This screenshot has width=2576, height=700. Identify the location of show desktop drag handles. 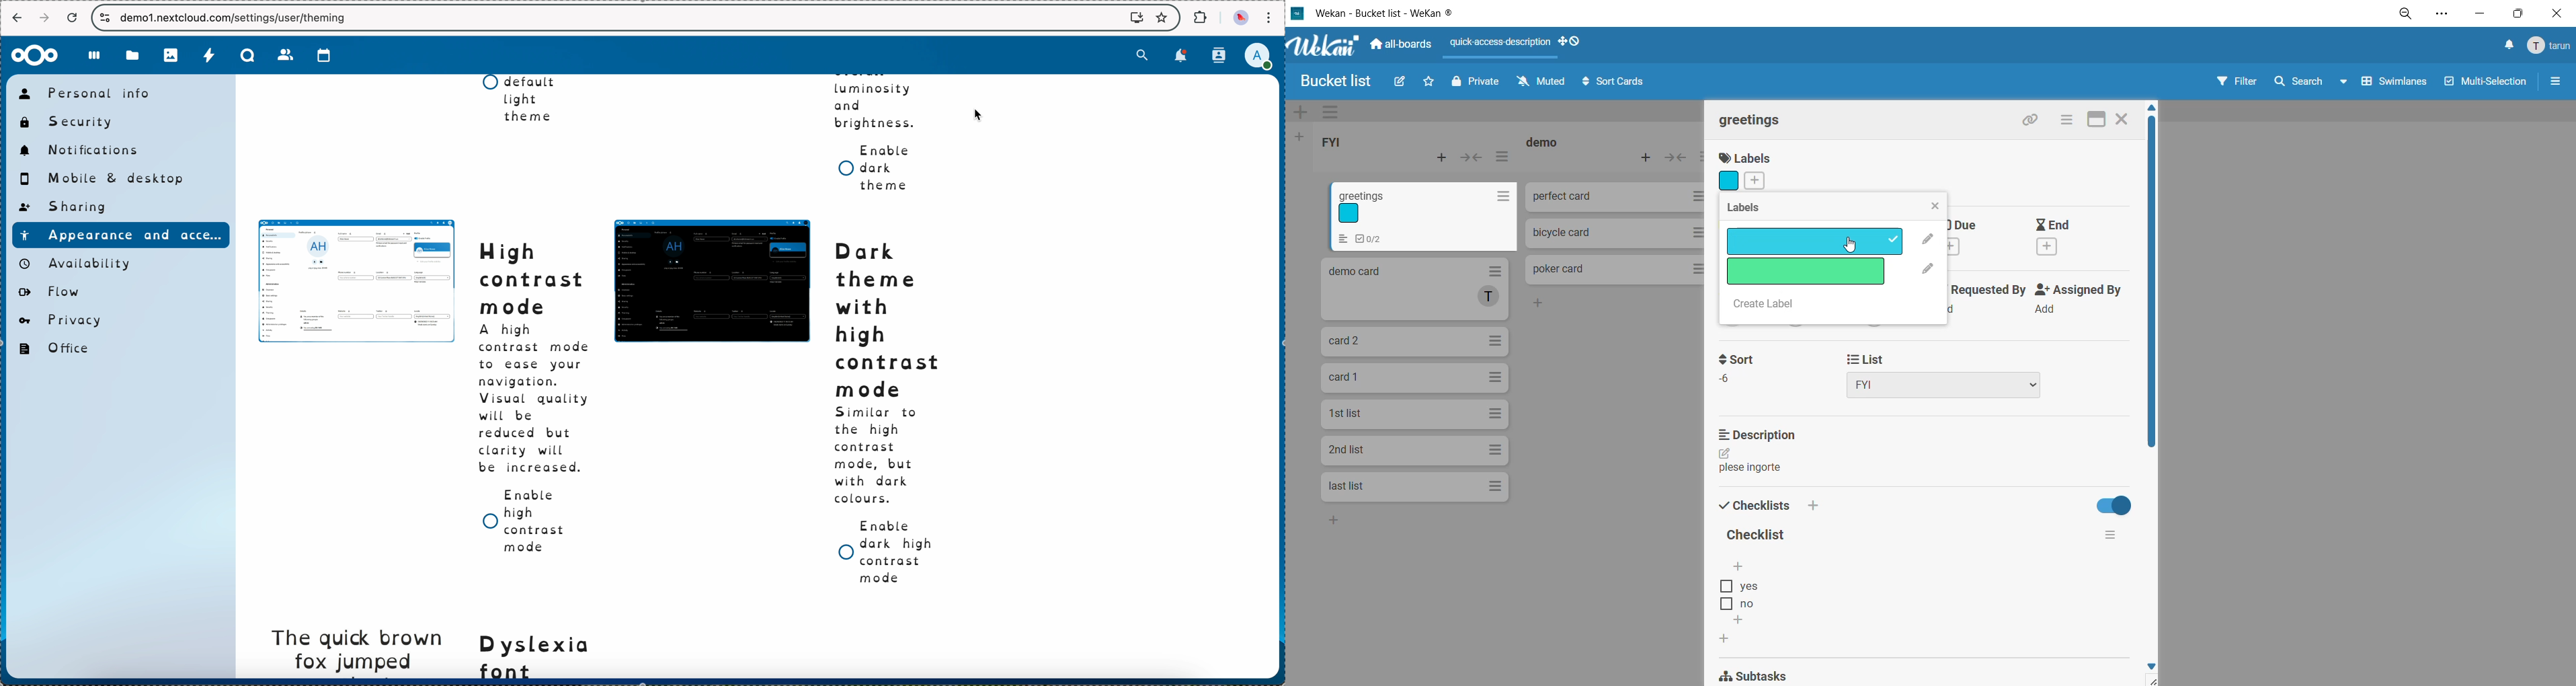
(1574, 44).